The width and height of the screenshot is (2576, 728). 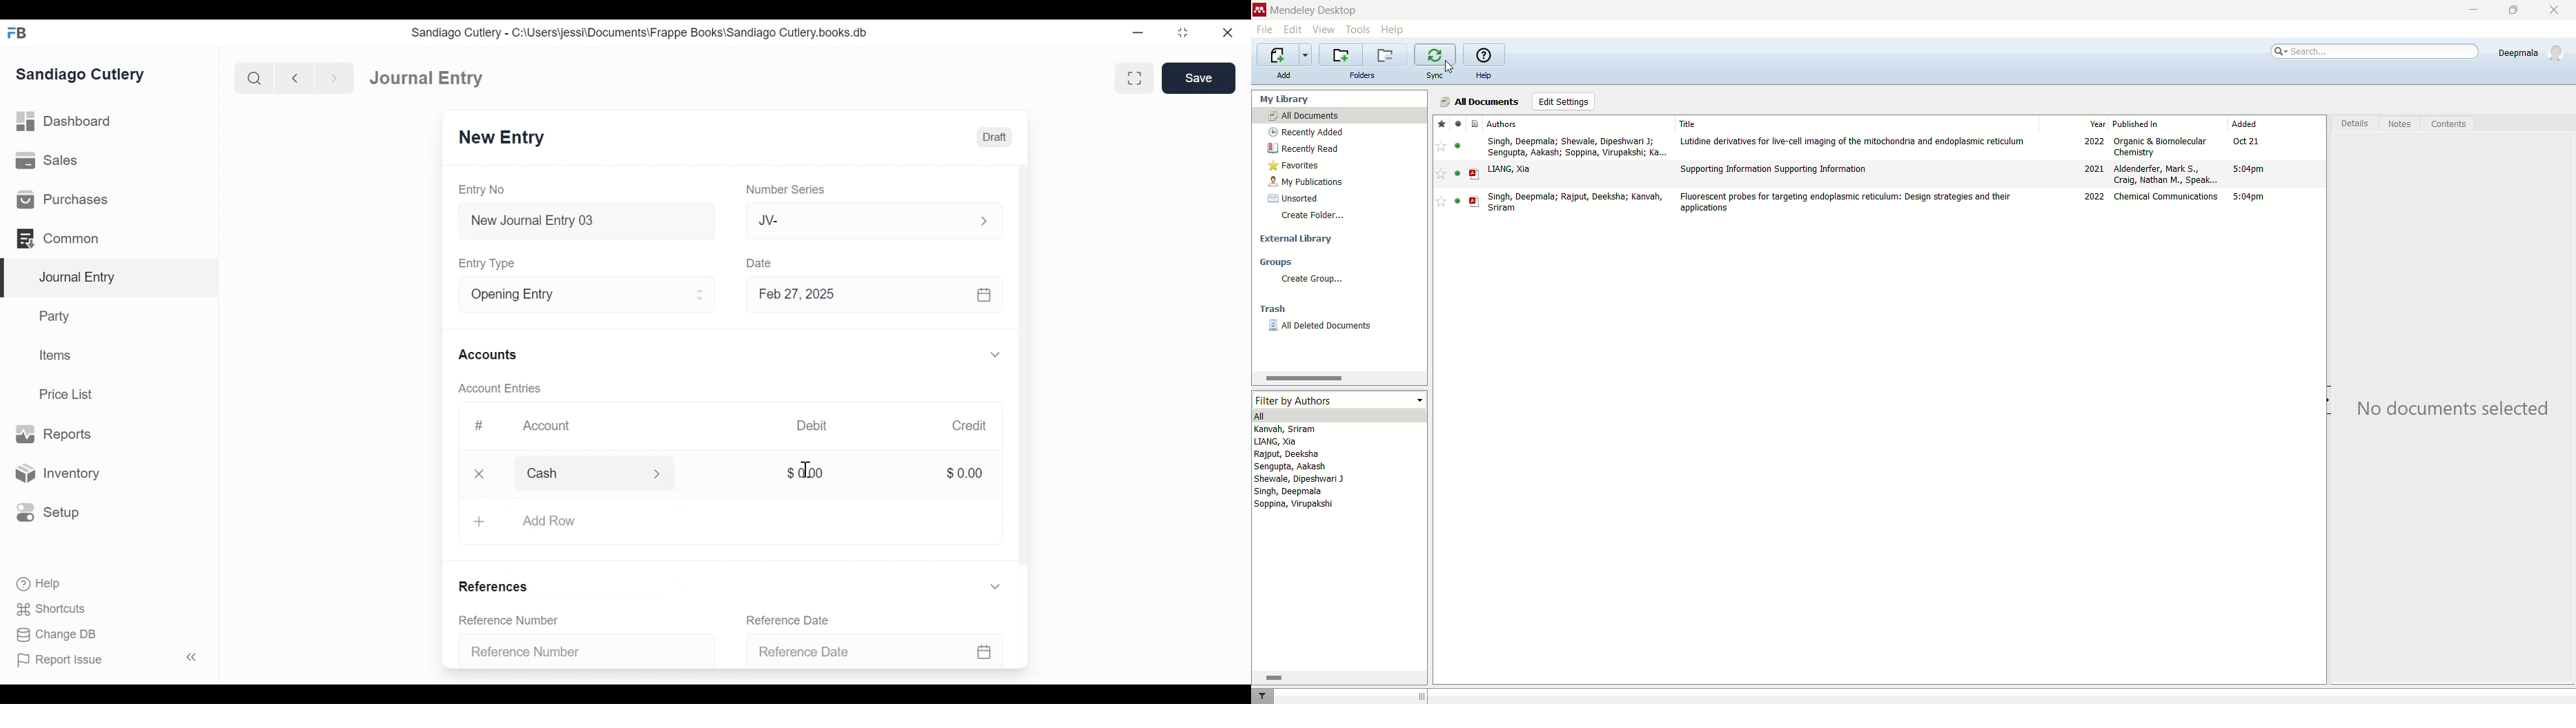 I want to click on References, so click(x=499, y=585).